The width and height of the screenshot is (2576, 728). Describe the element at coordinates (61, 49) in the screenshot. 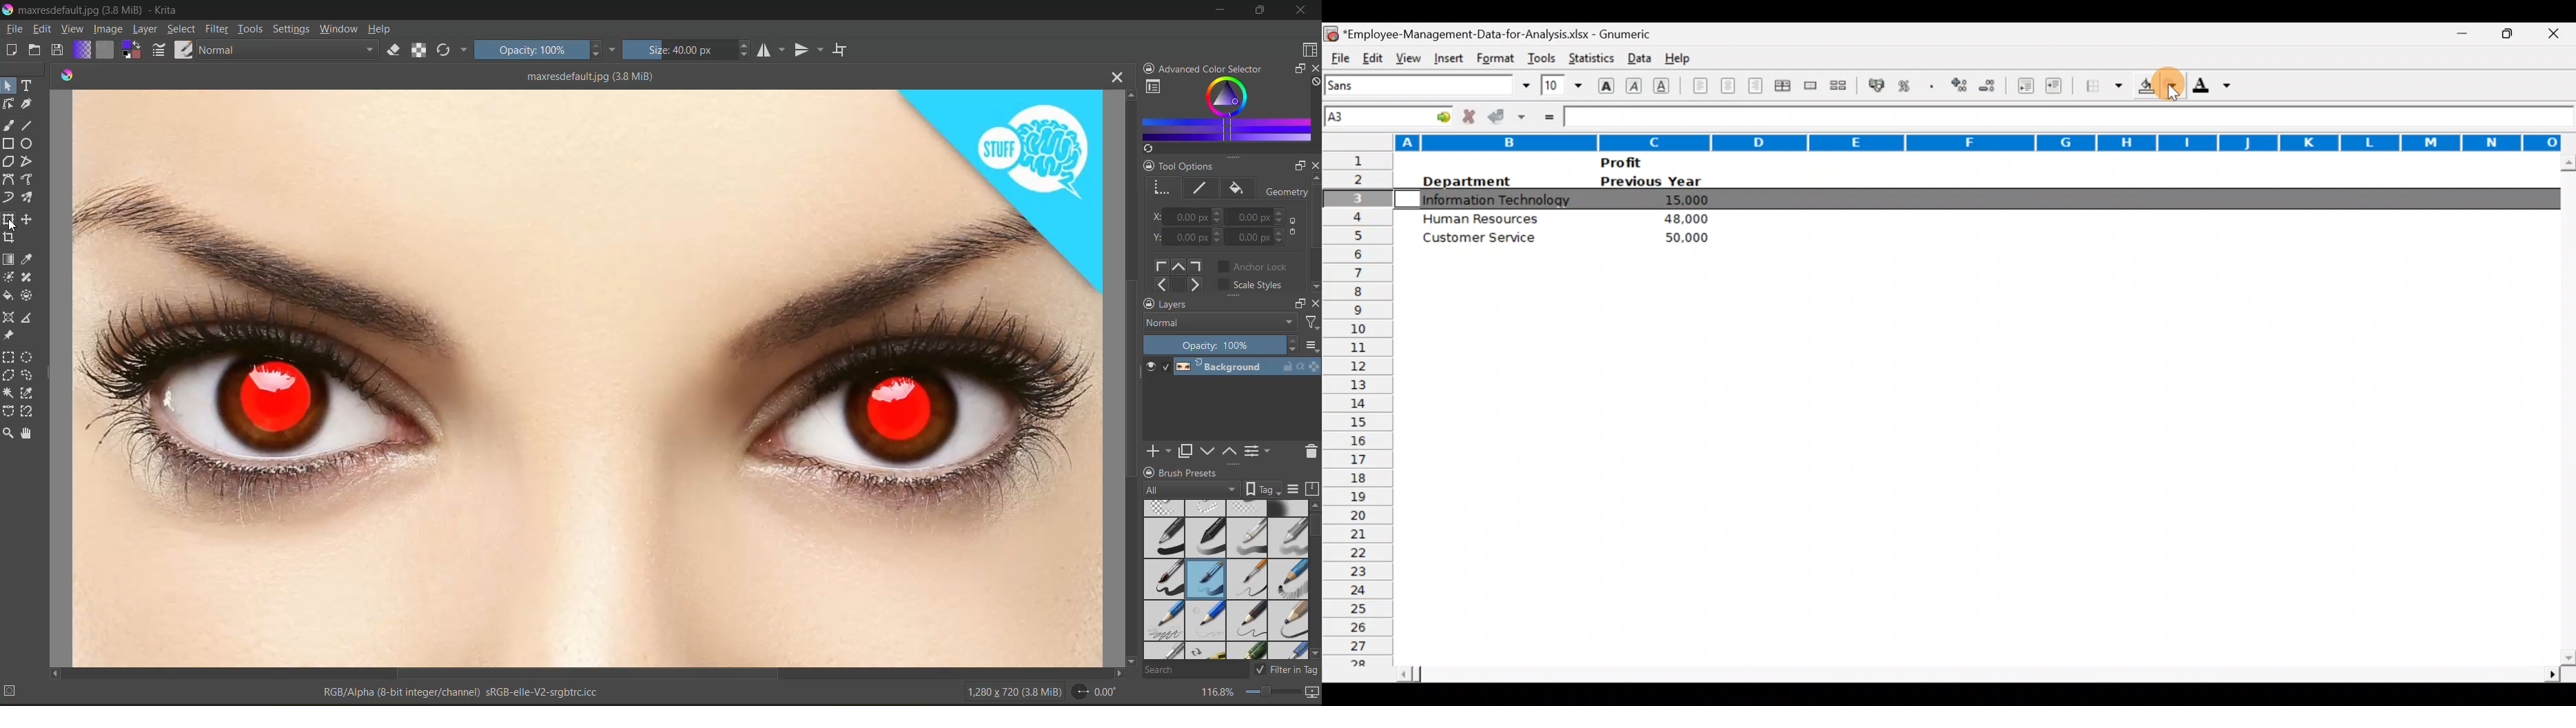

I see `save` at that location.